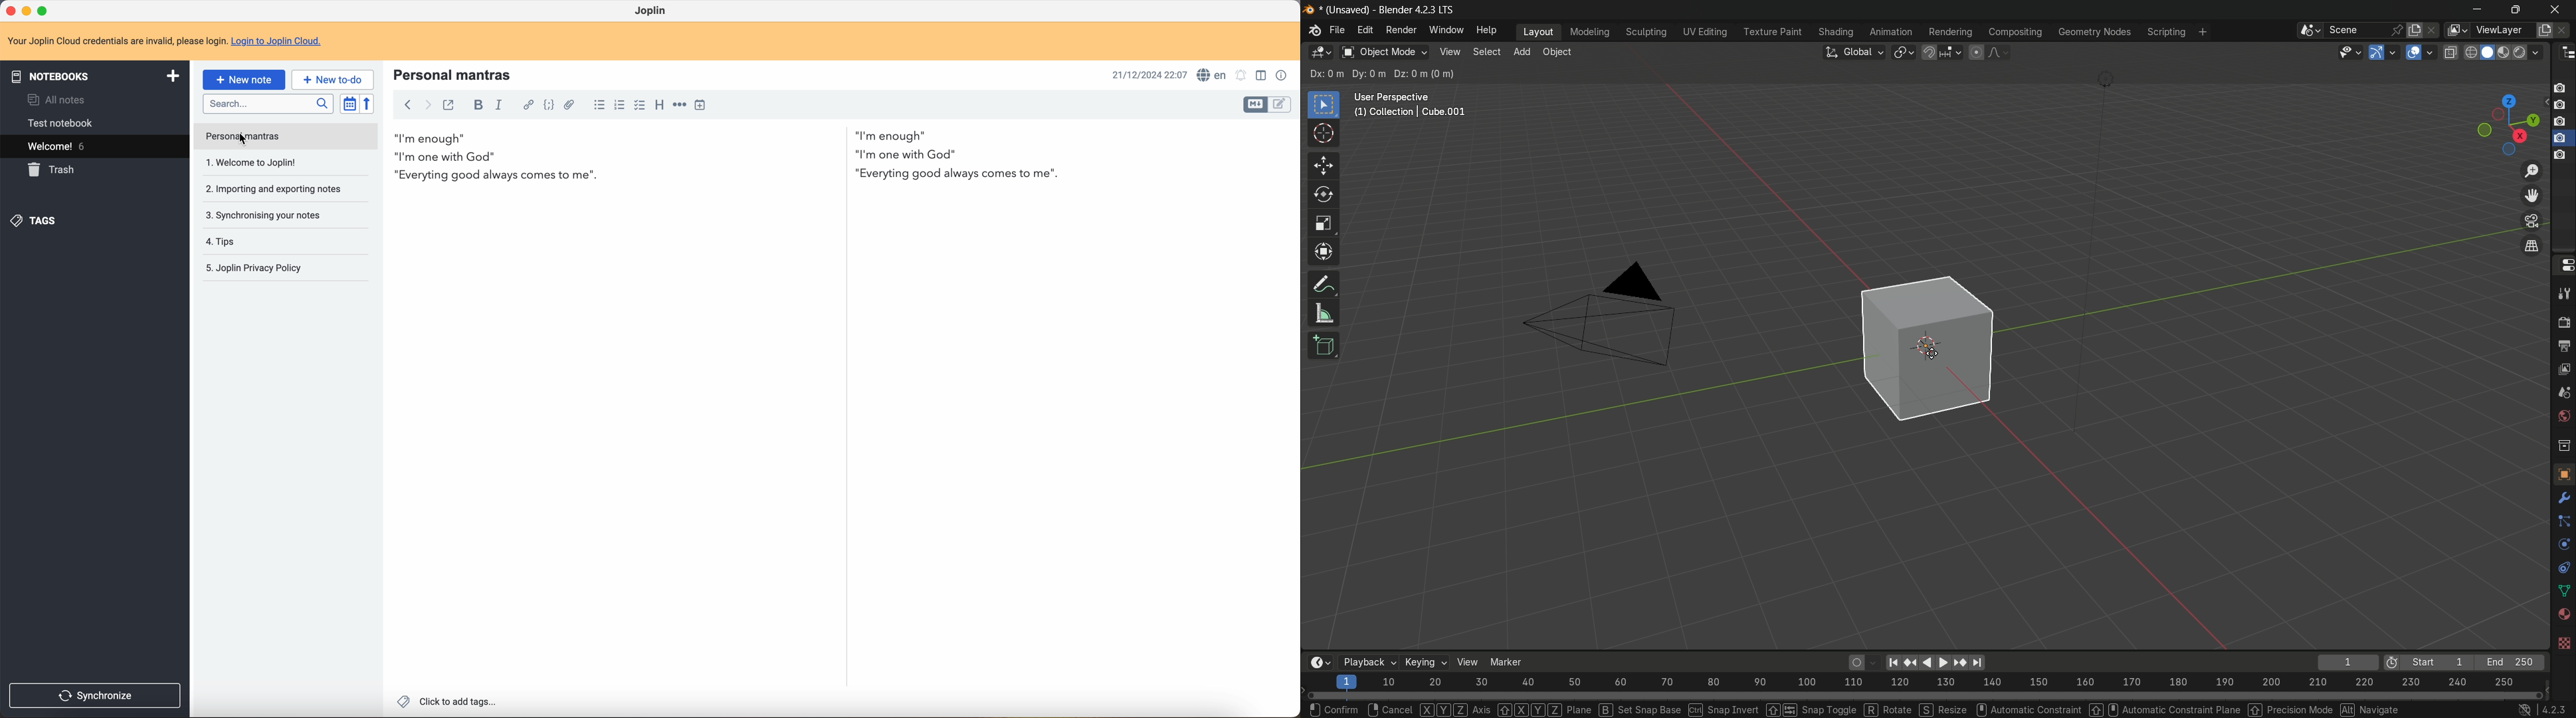  Describe the element at coordinates (1311, 33) in the screenshot. I see `Logo` at that location.